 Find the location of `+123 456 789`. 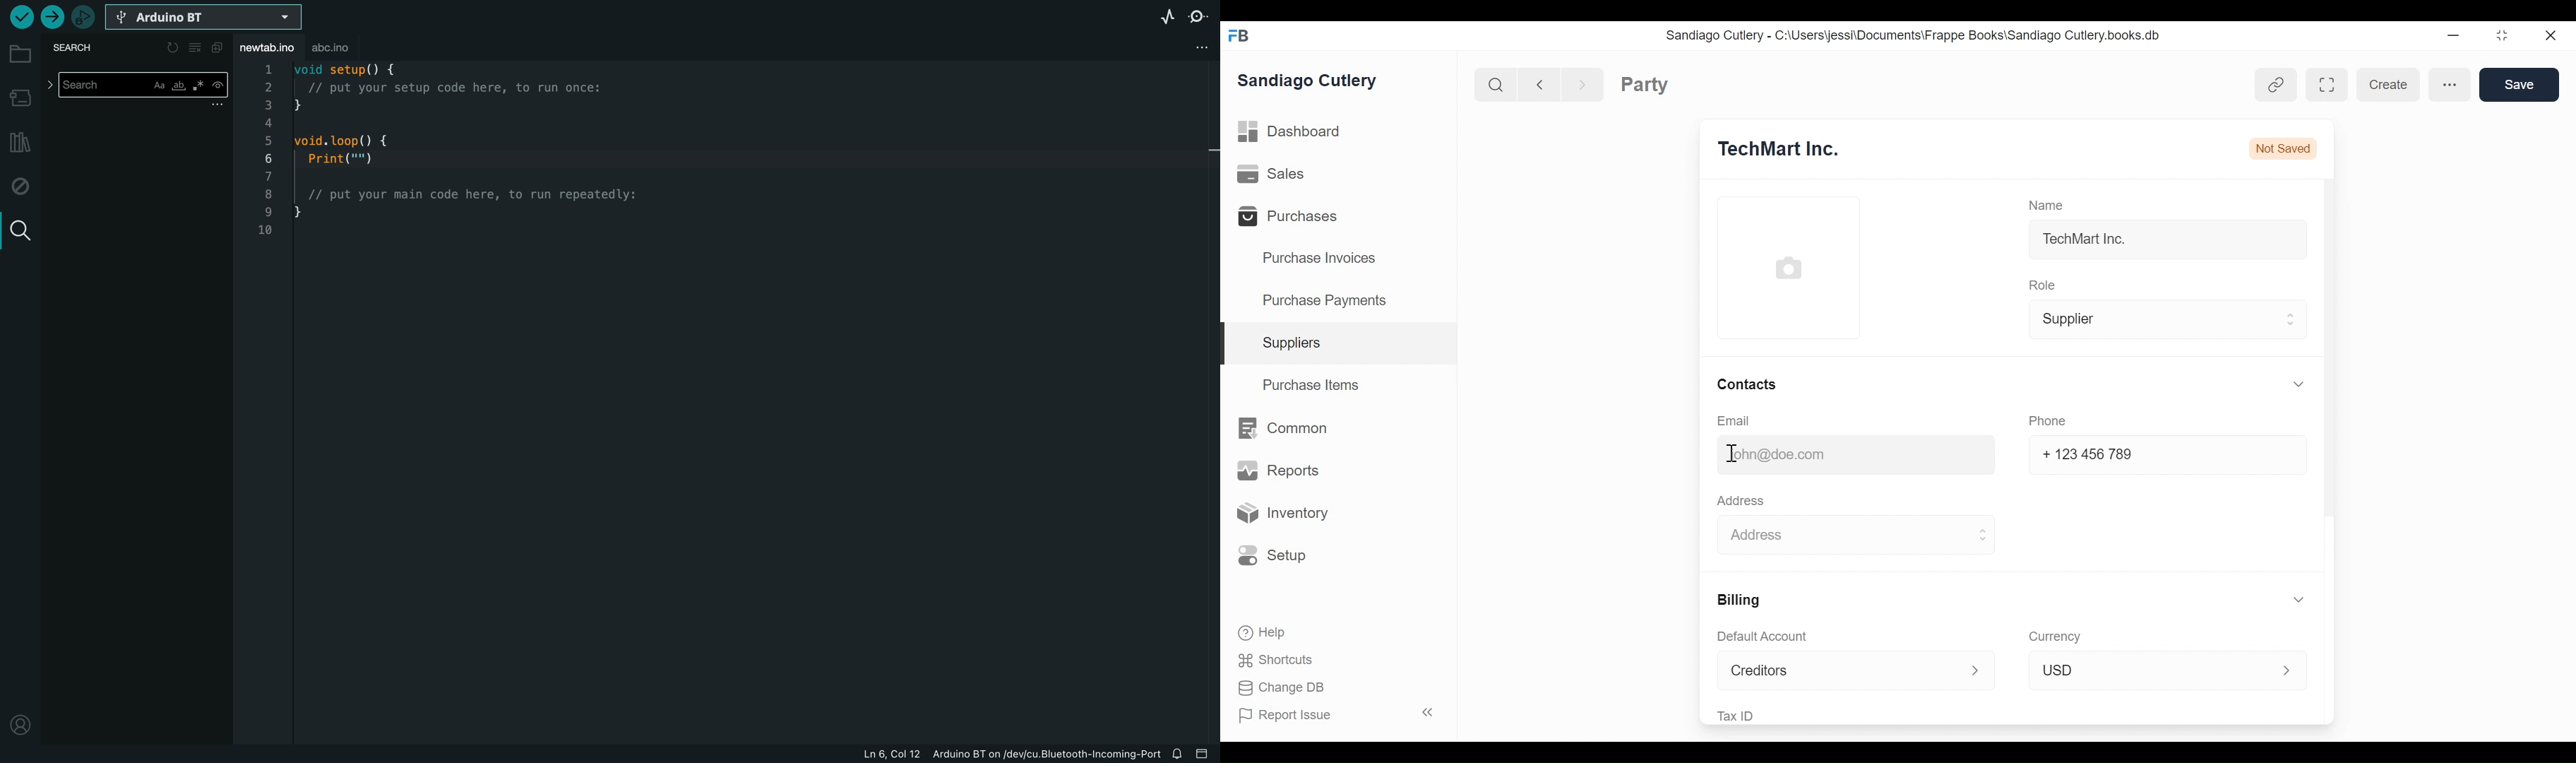

+123 456 789 is located at coordinates (2089, 454).